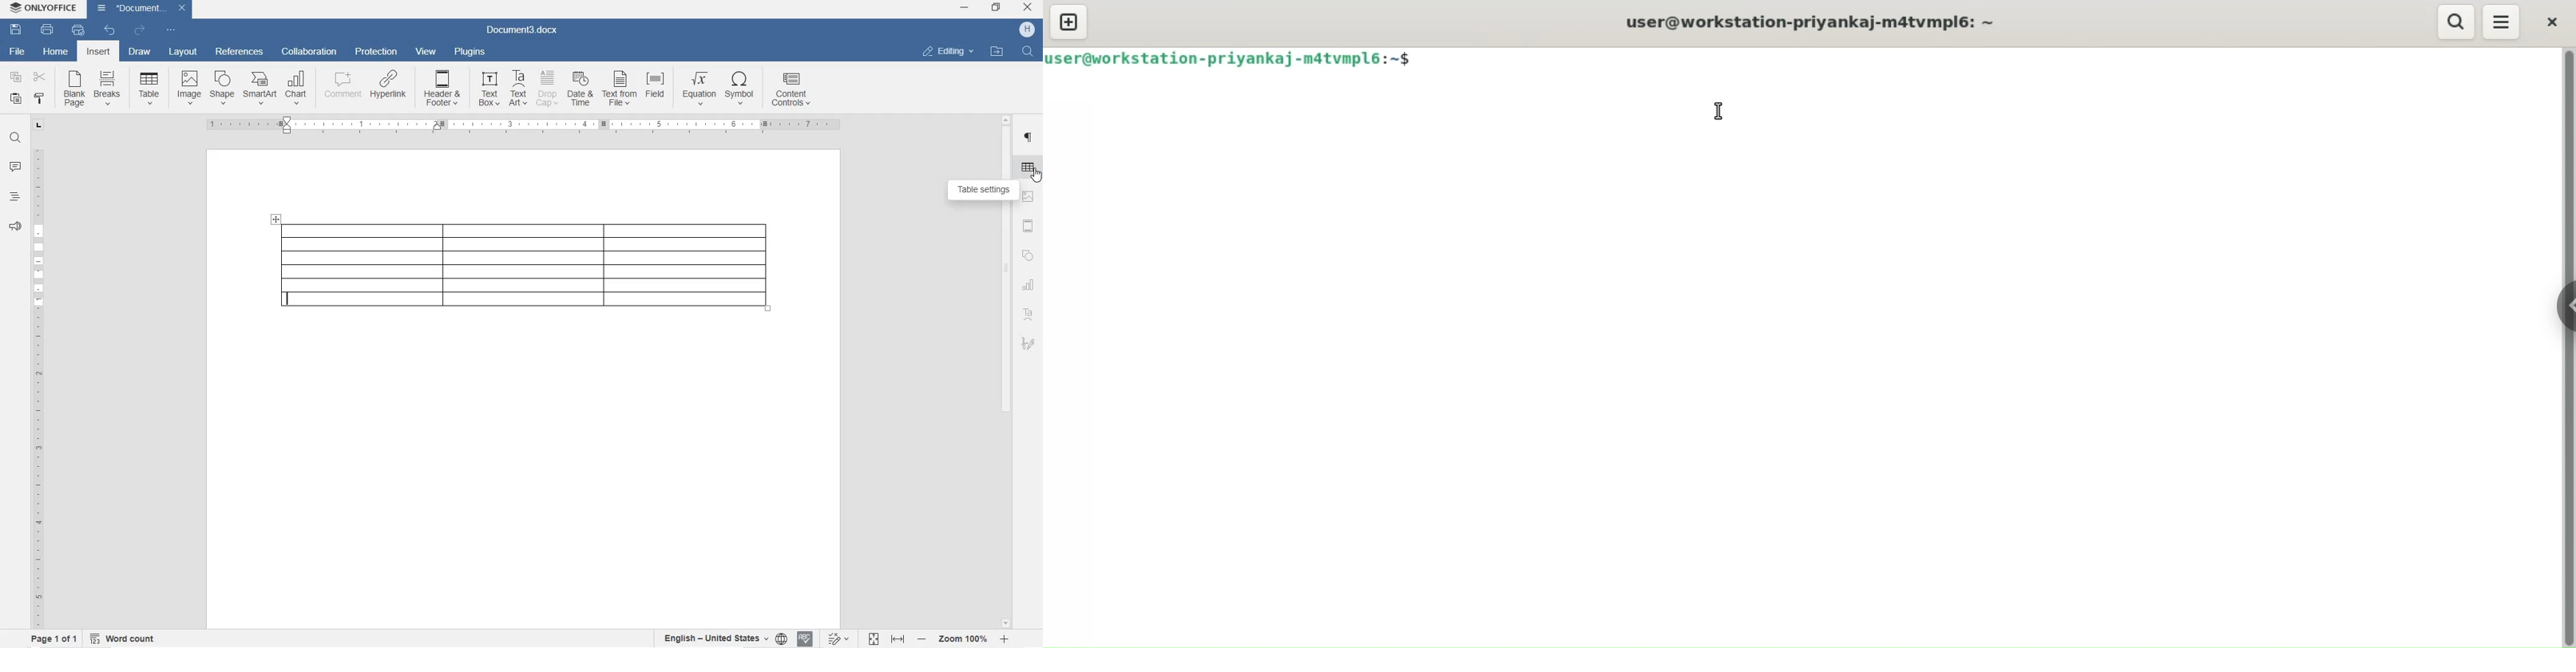  Describe the element at coordinates (985, 191) in the screenshot. I see `TABLE SETTINGS` at that location.